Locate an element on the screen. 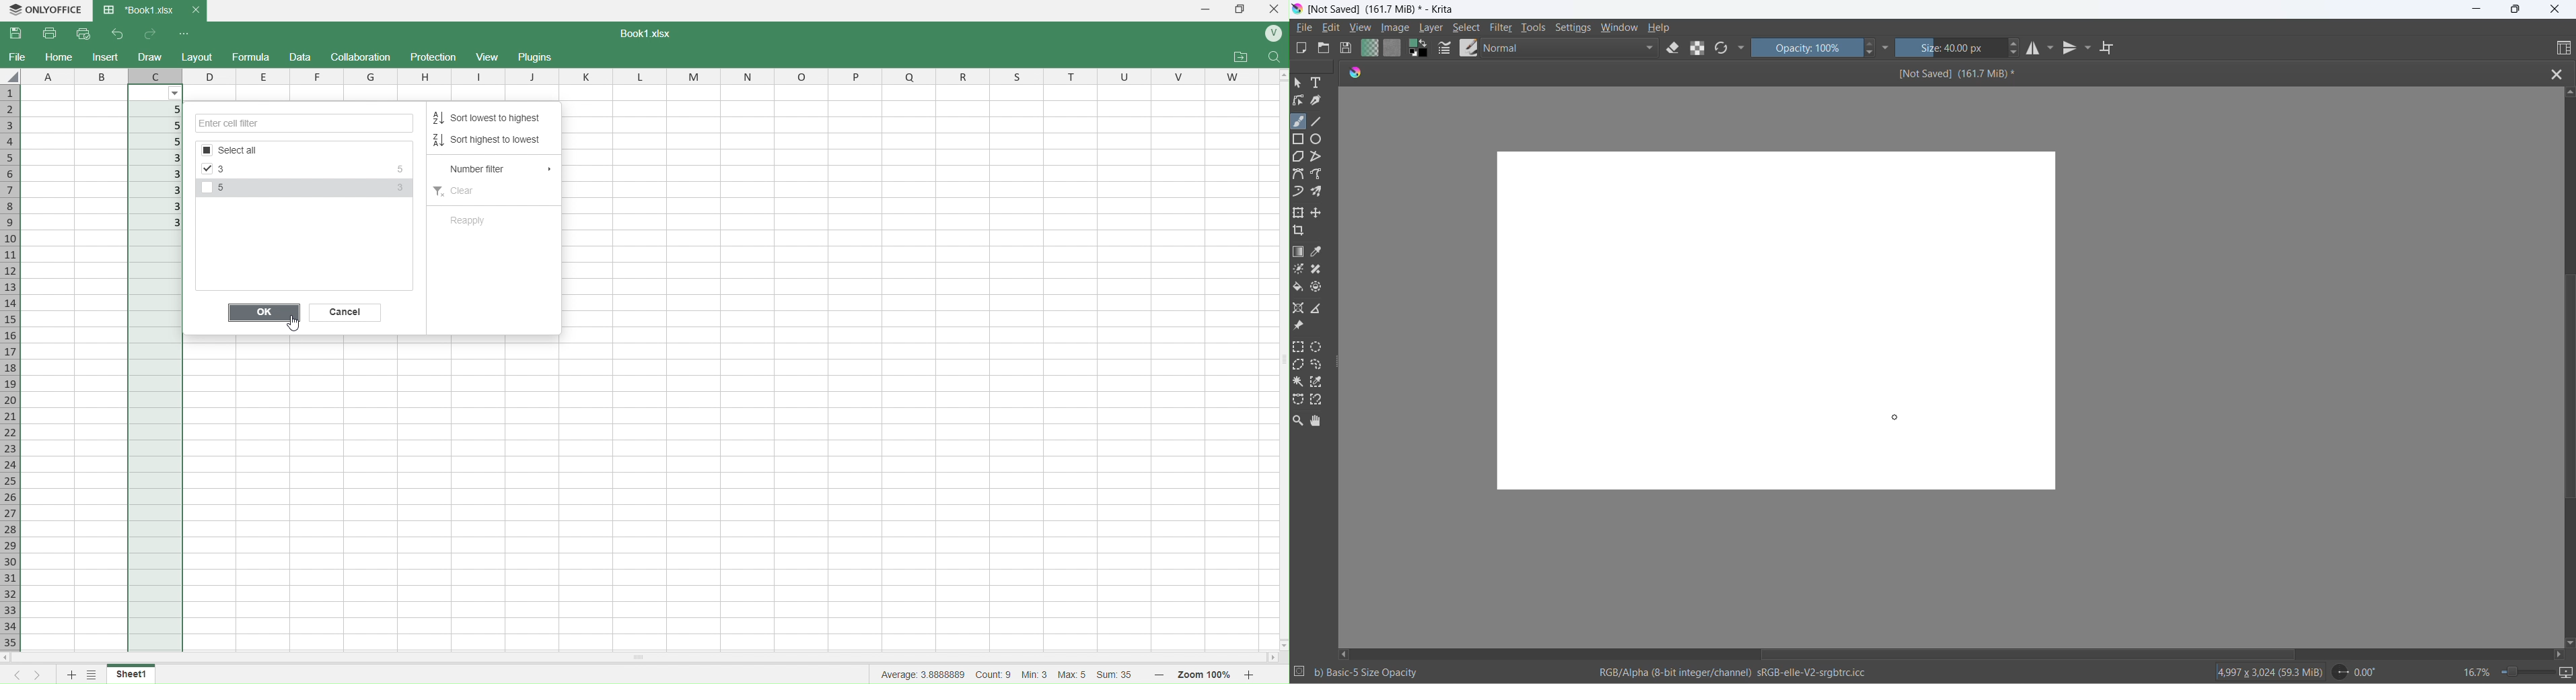  multibrush tool is located at coordinates (1321, 192).